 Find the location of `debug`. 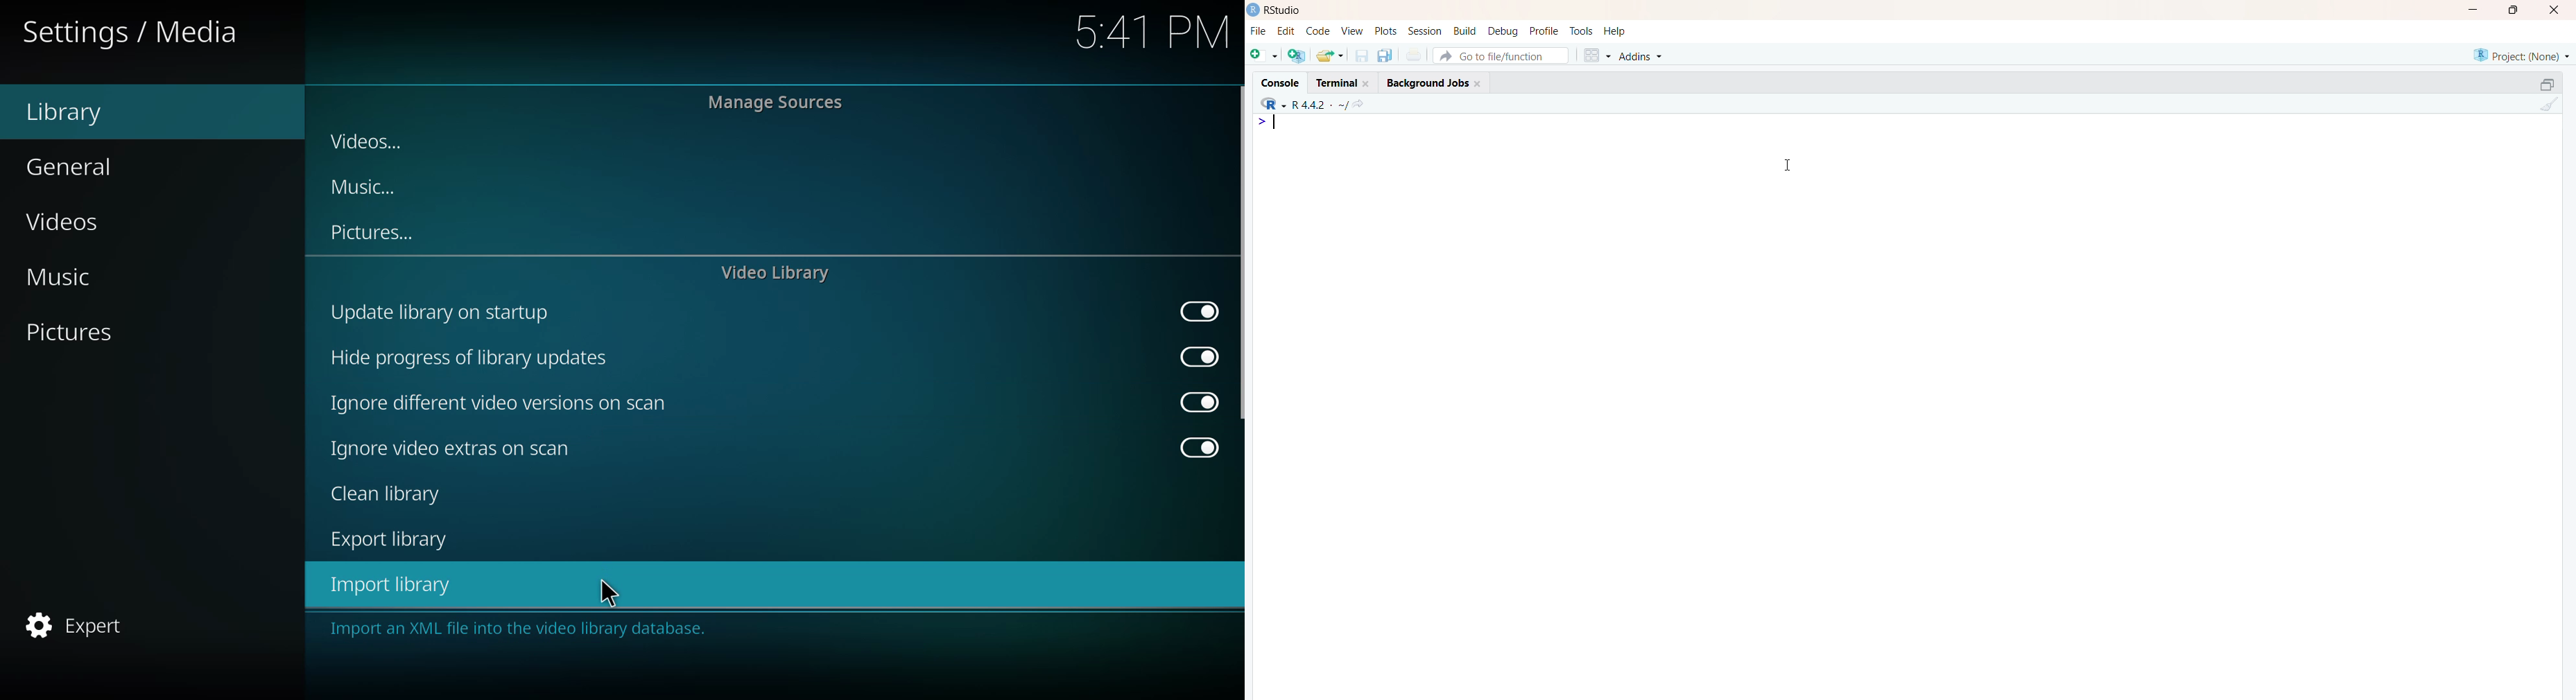

debug is located at coordinates (1503, 31).